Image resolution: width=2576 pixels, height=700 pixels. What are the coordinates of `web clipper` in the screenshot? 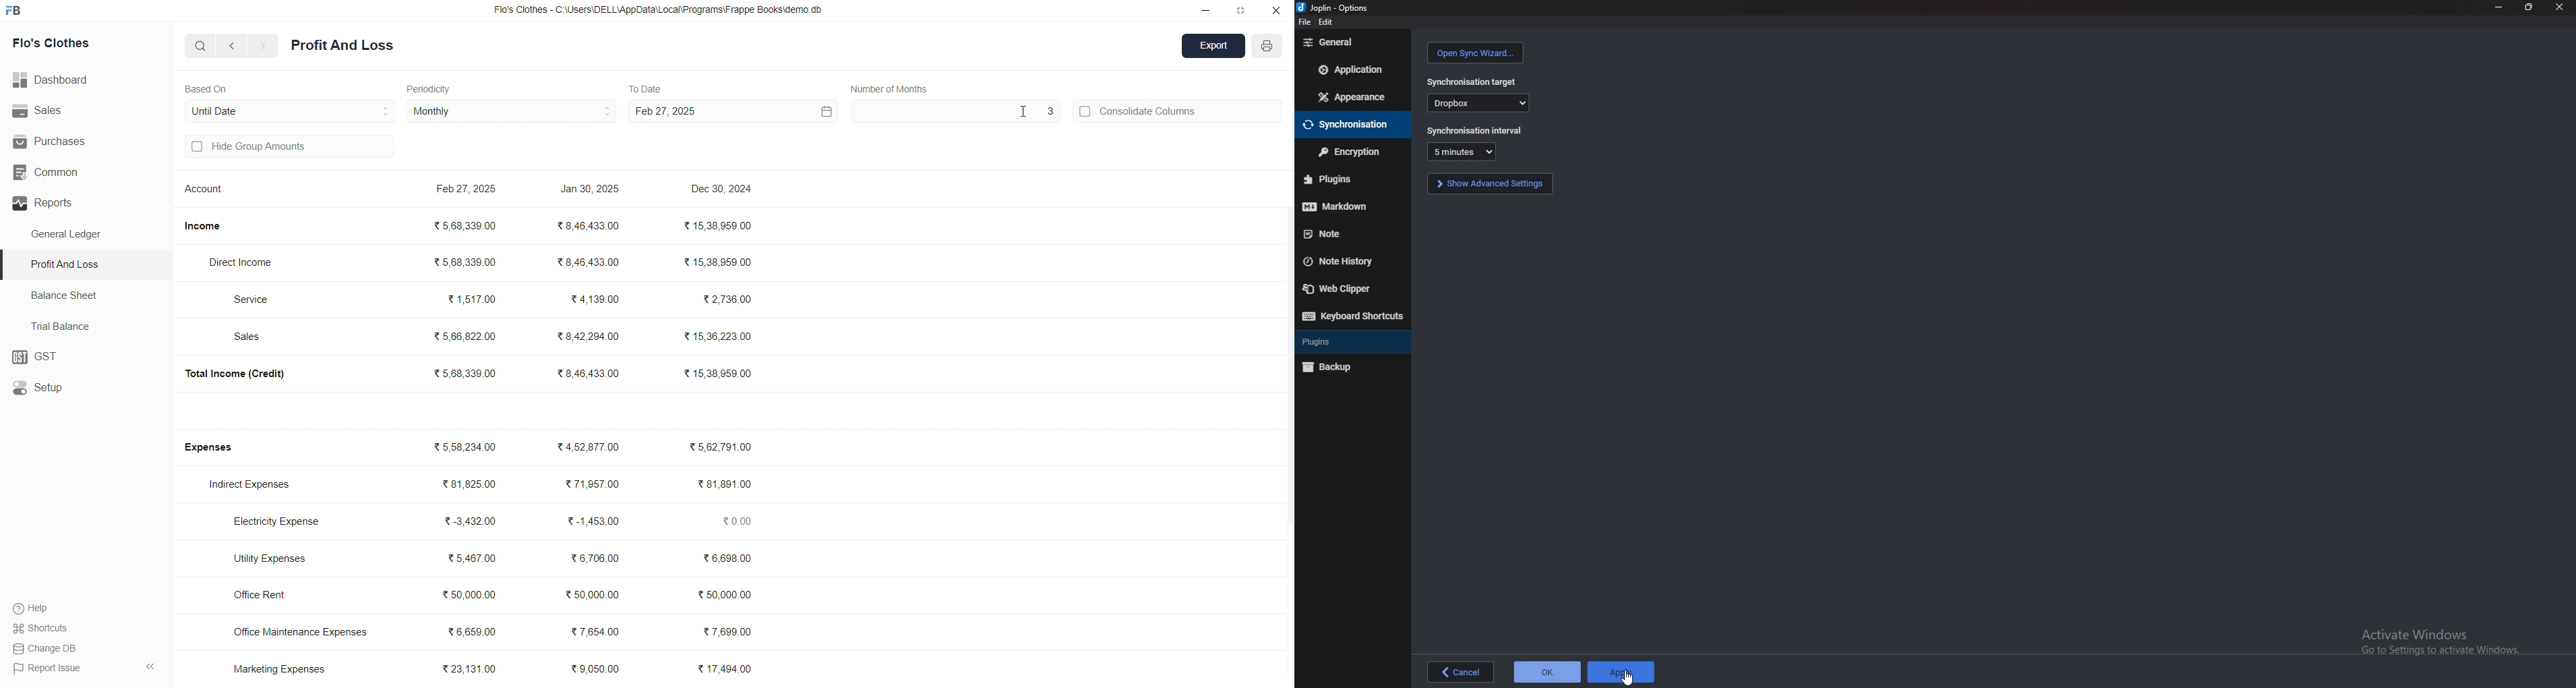 It's located at (1344, 289).